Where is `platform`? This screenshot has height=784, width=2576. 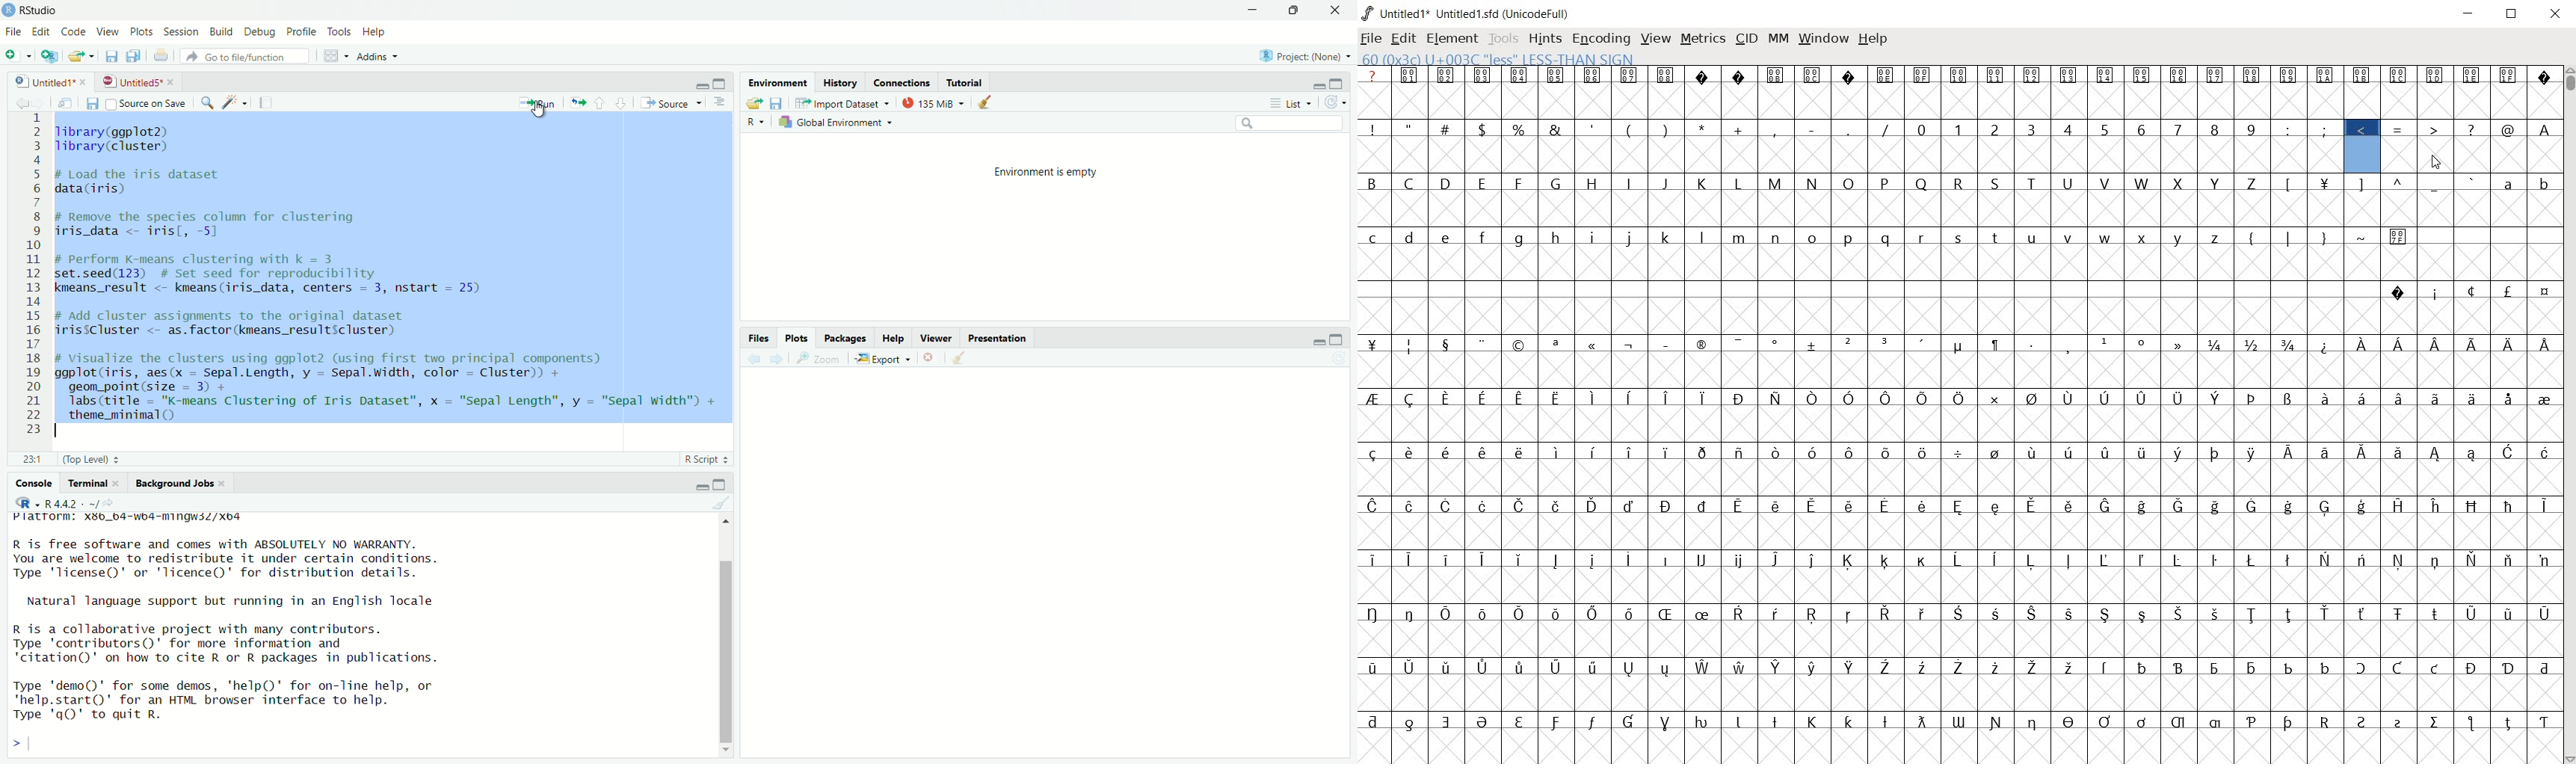
platform is located at coordinates (123, 521).